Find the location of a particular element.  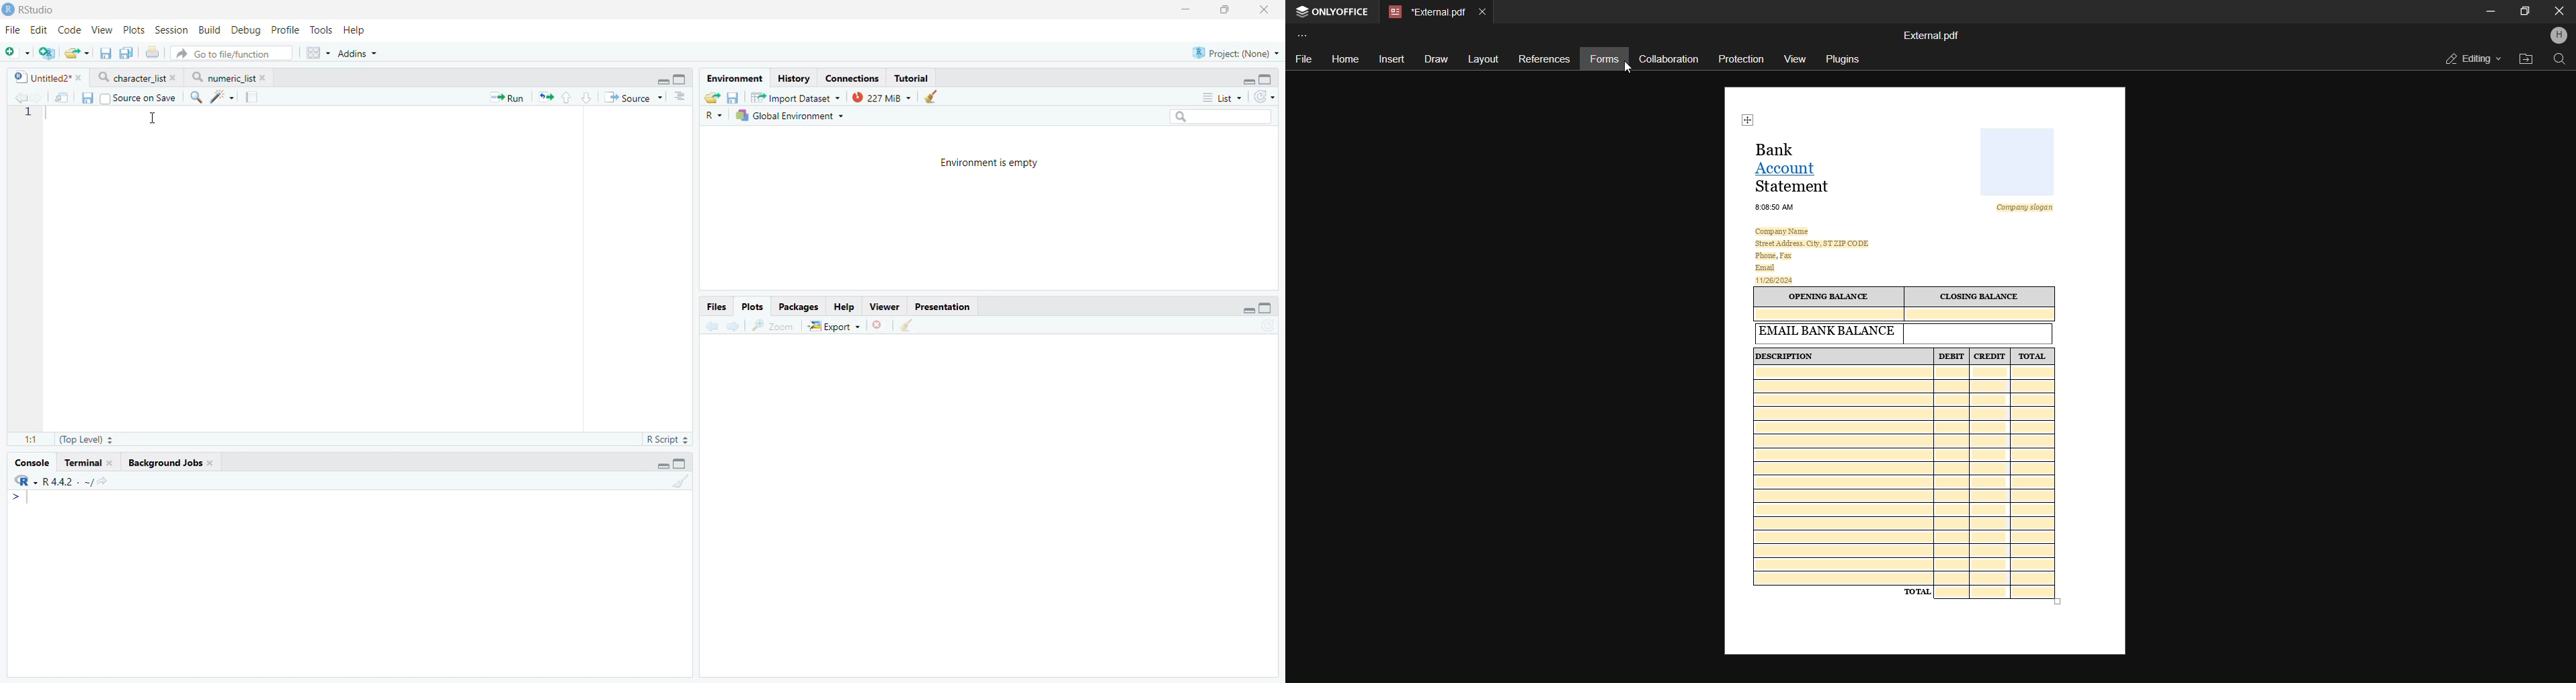

Source on Save is located at coordinates (138, 98).